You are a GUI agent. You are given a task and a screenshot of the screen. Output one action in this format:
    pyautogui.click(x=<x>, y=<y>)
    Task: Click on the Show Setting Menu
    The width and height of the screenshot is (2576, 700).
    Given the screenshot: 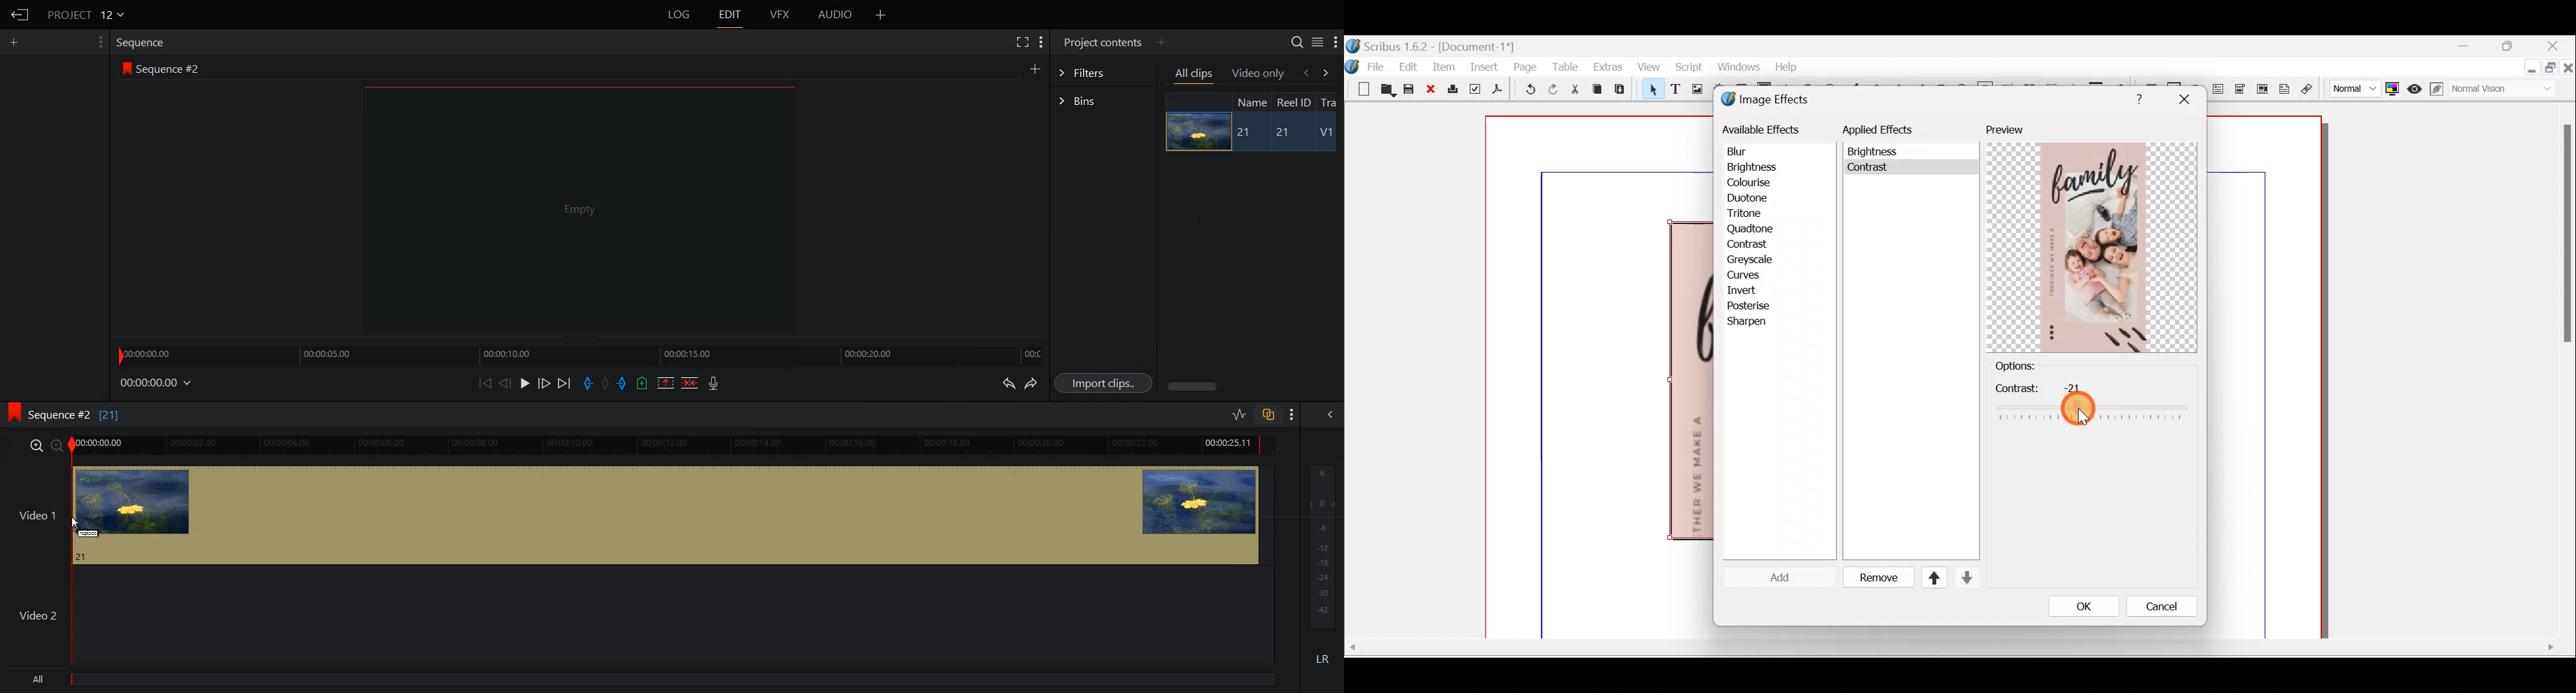 What is the action you would take?
    pyautogui.click(x=1335, y=43)
    